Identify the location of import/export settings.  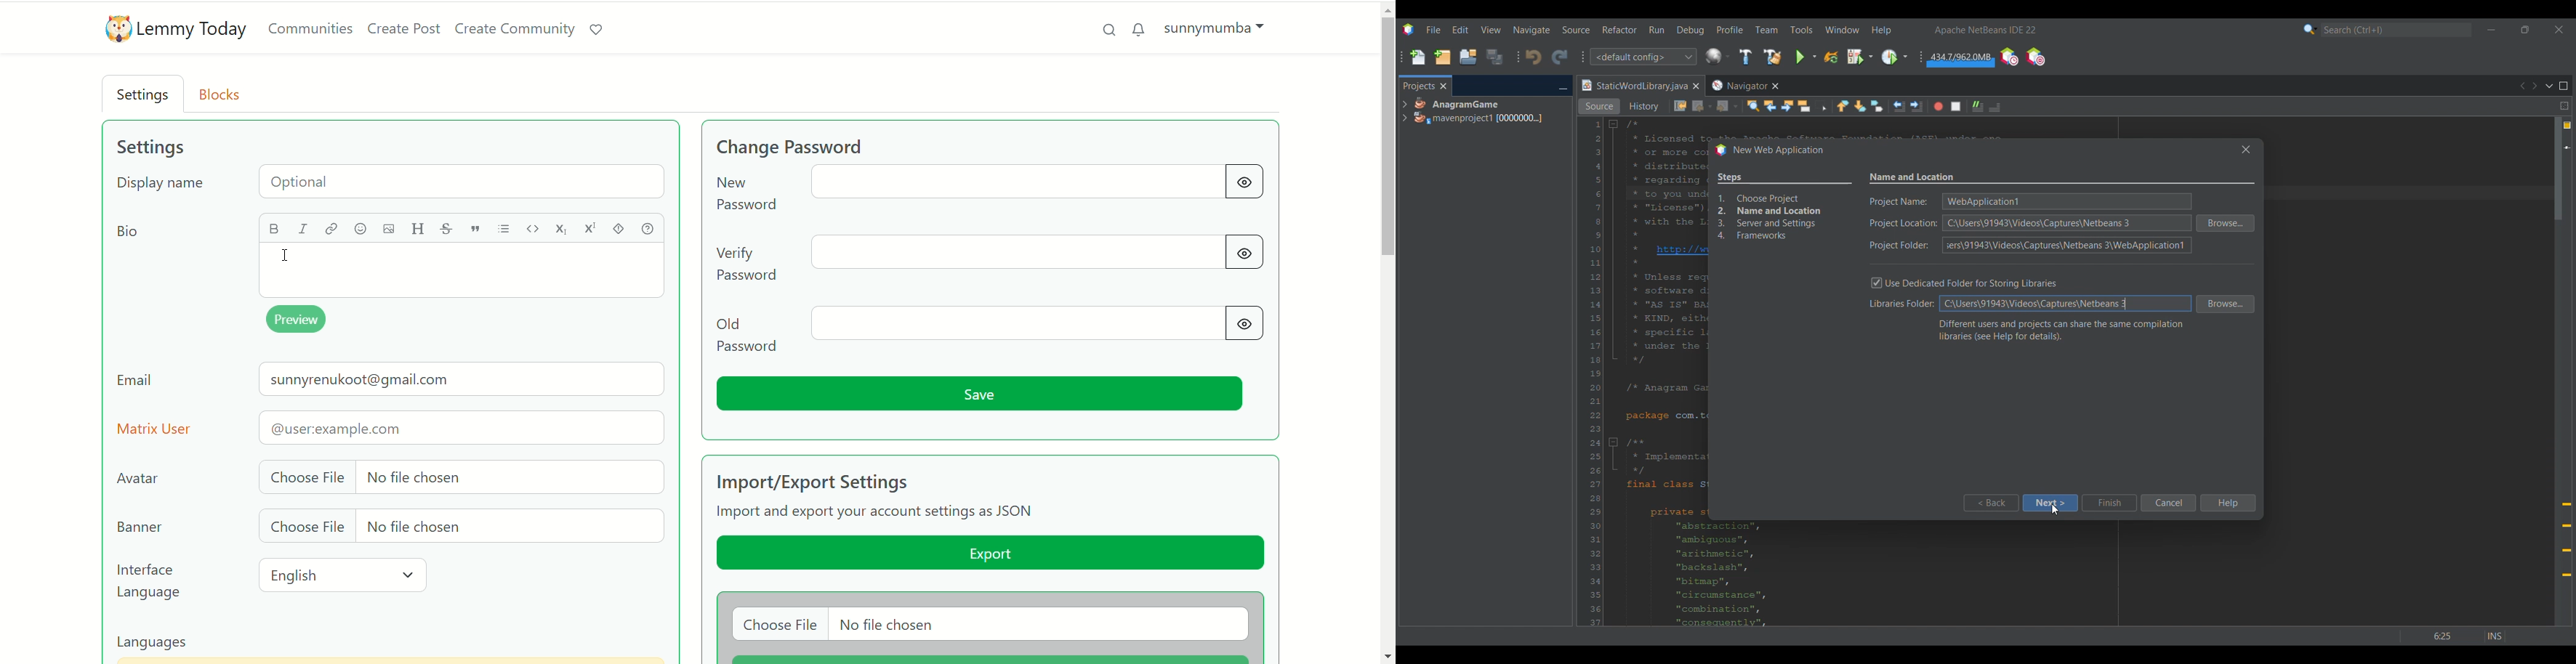
(842, 481).